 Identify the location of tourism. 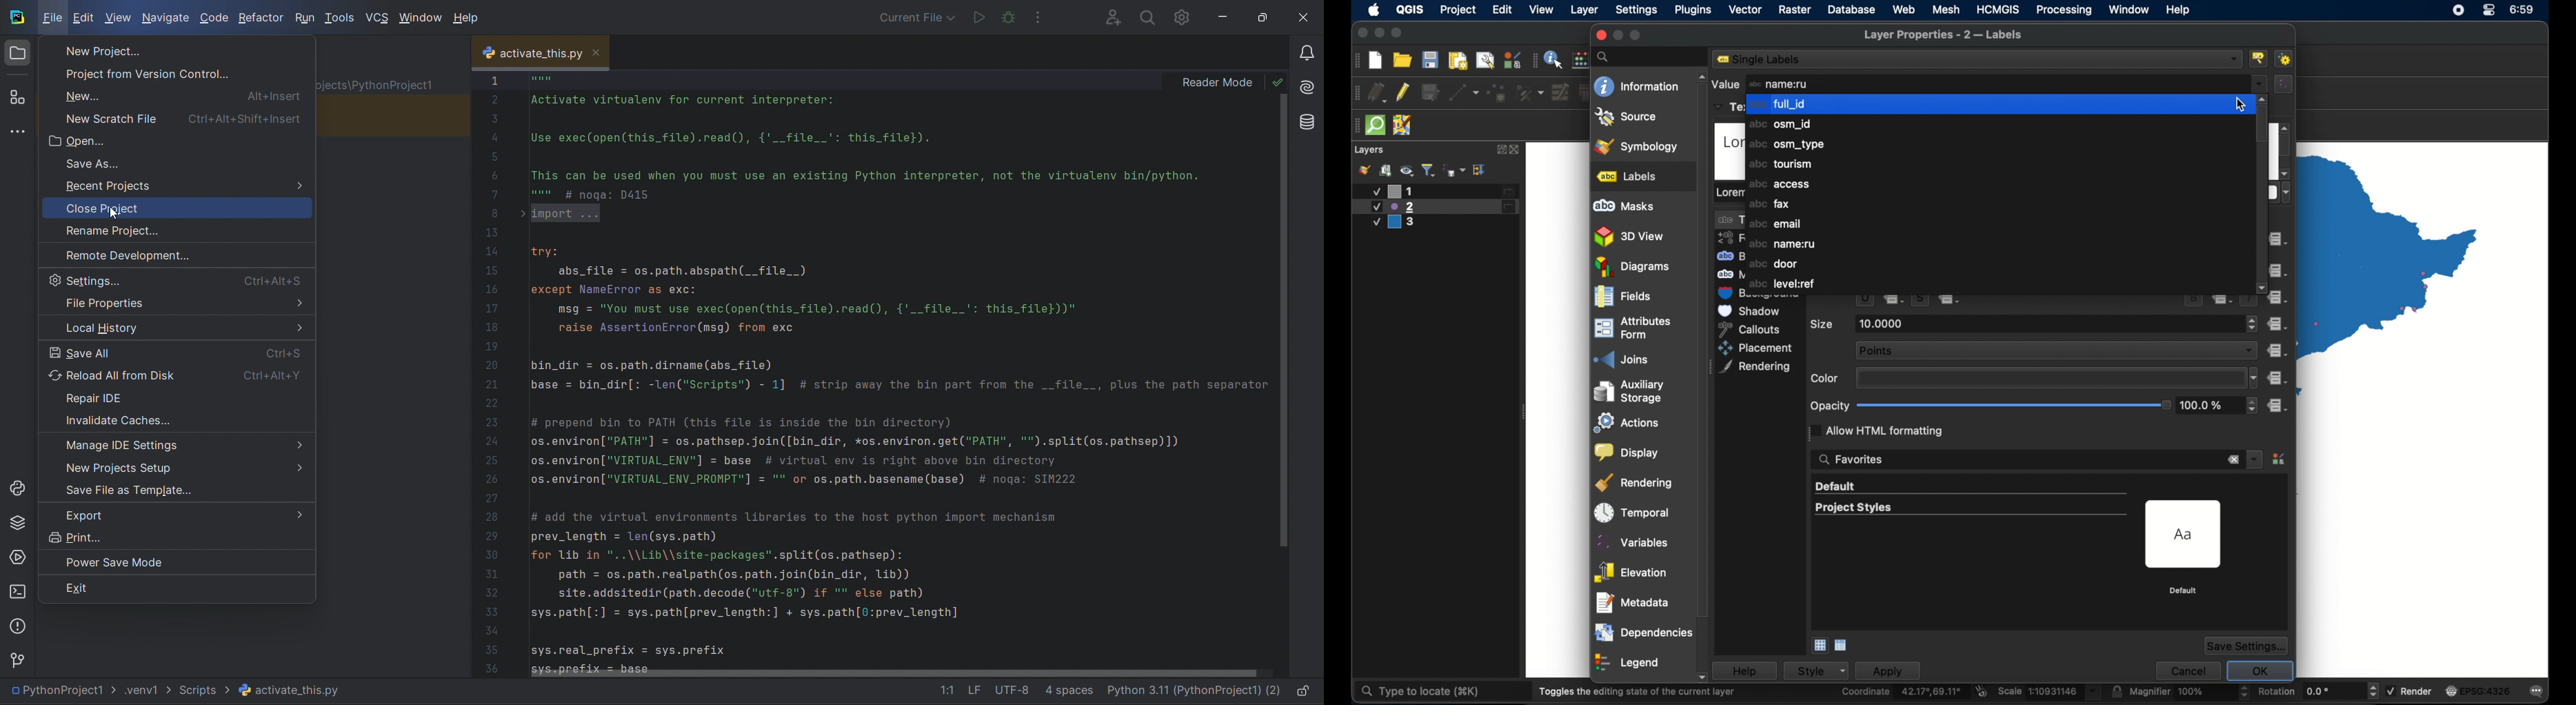
(1779, 164).